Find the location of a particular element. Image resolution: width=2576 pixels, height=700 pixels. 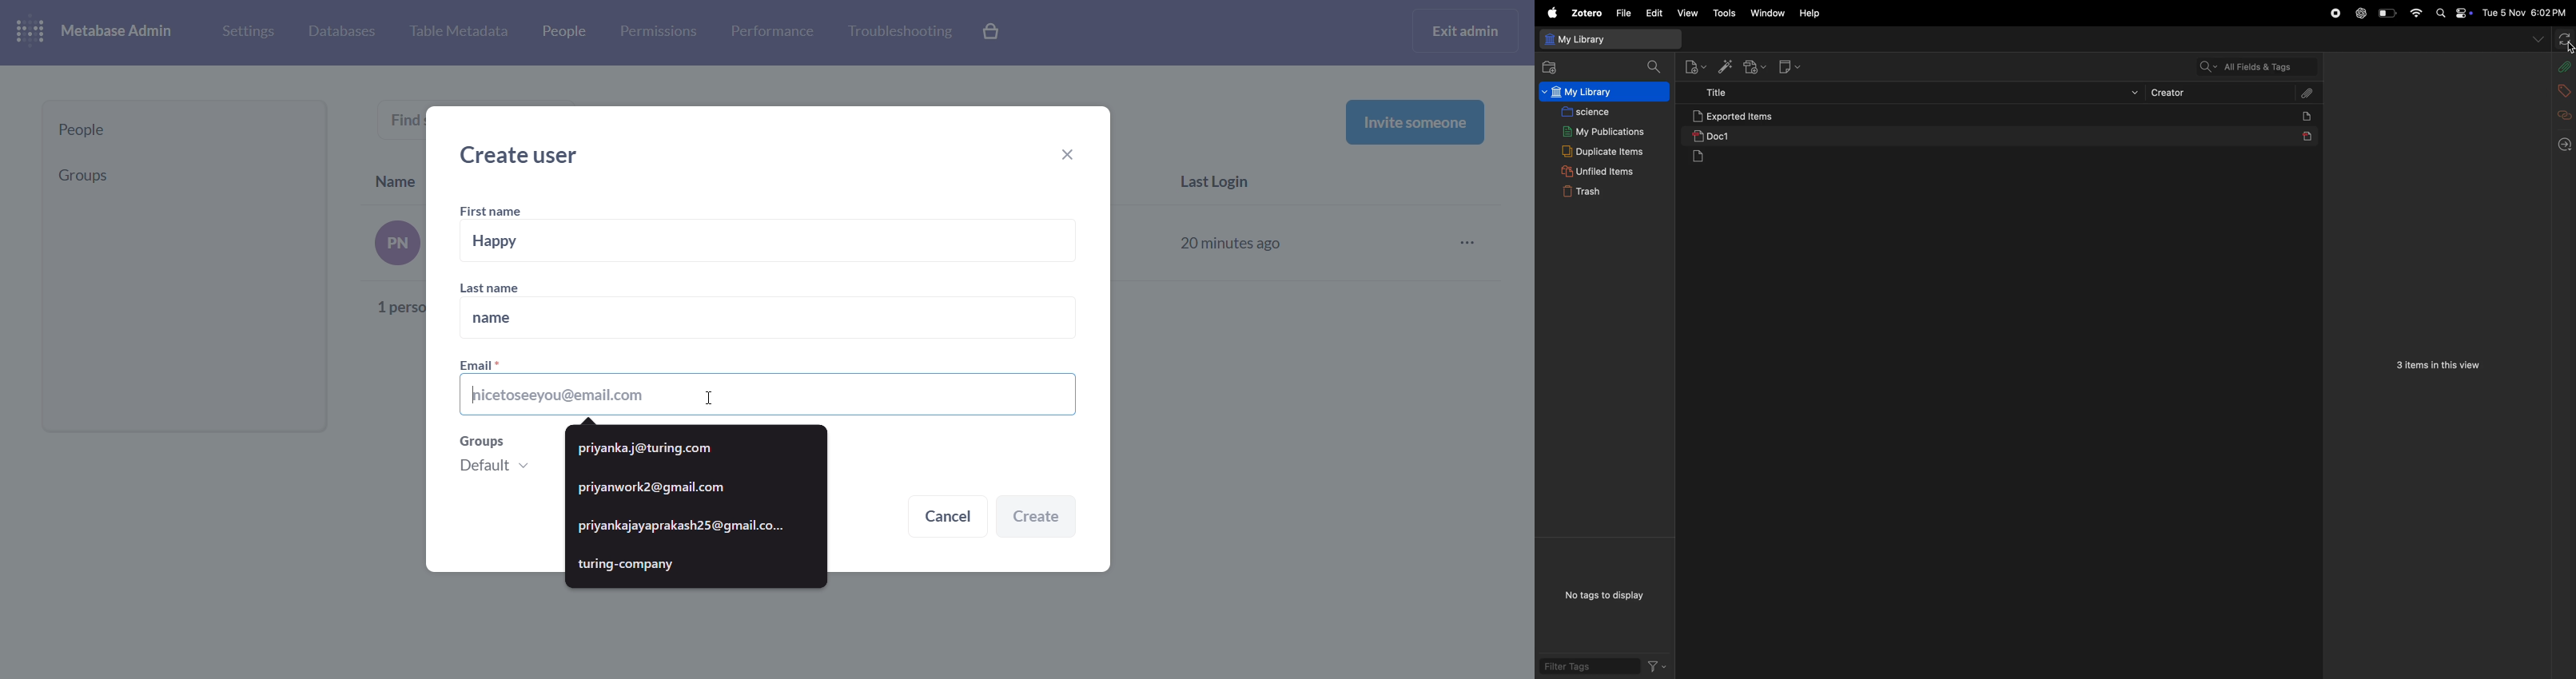

search is located at coordinates (1652, 69).